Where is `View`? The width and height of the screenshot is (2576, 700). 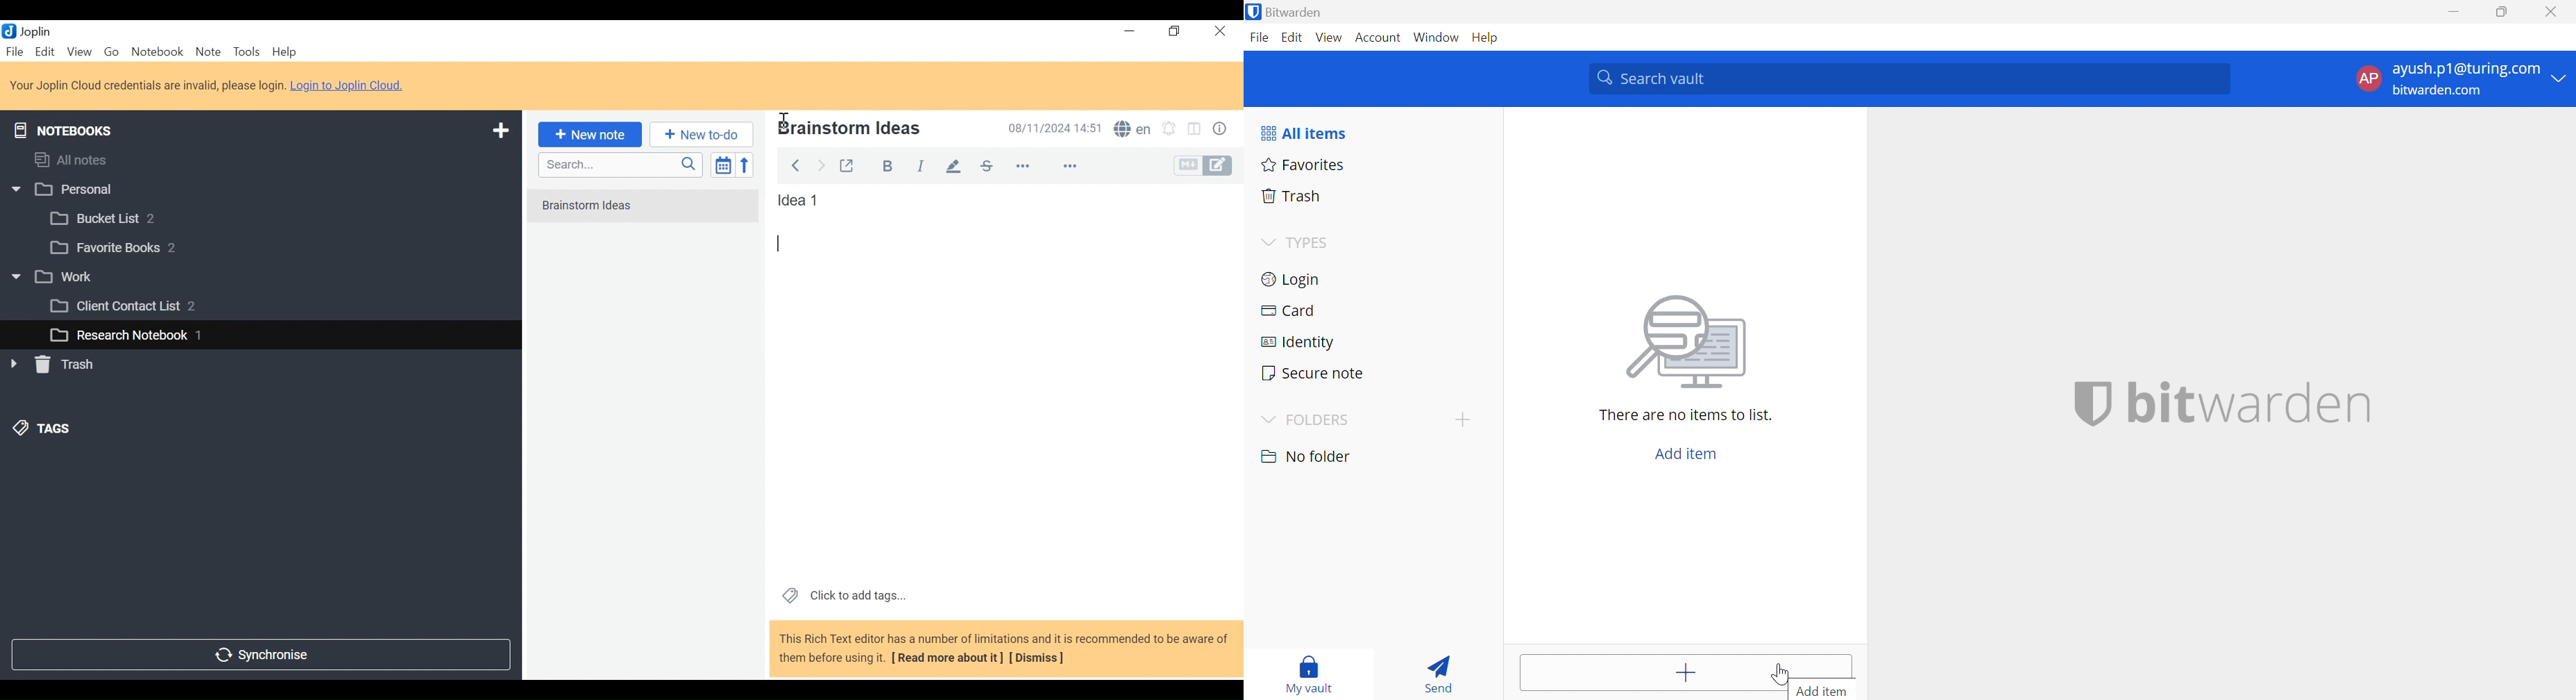
View is located at coordinates (79, 51).